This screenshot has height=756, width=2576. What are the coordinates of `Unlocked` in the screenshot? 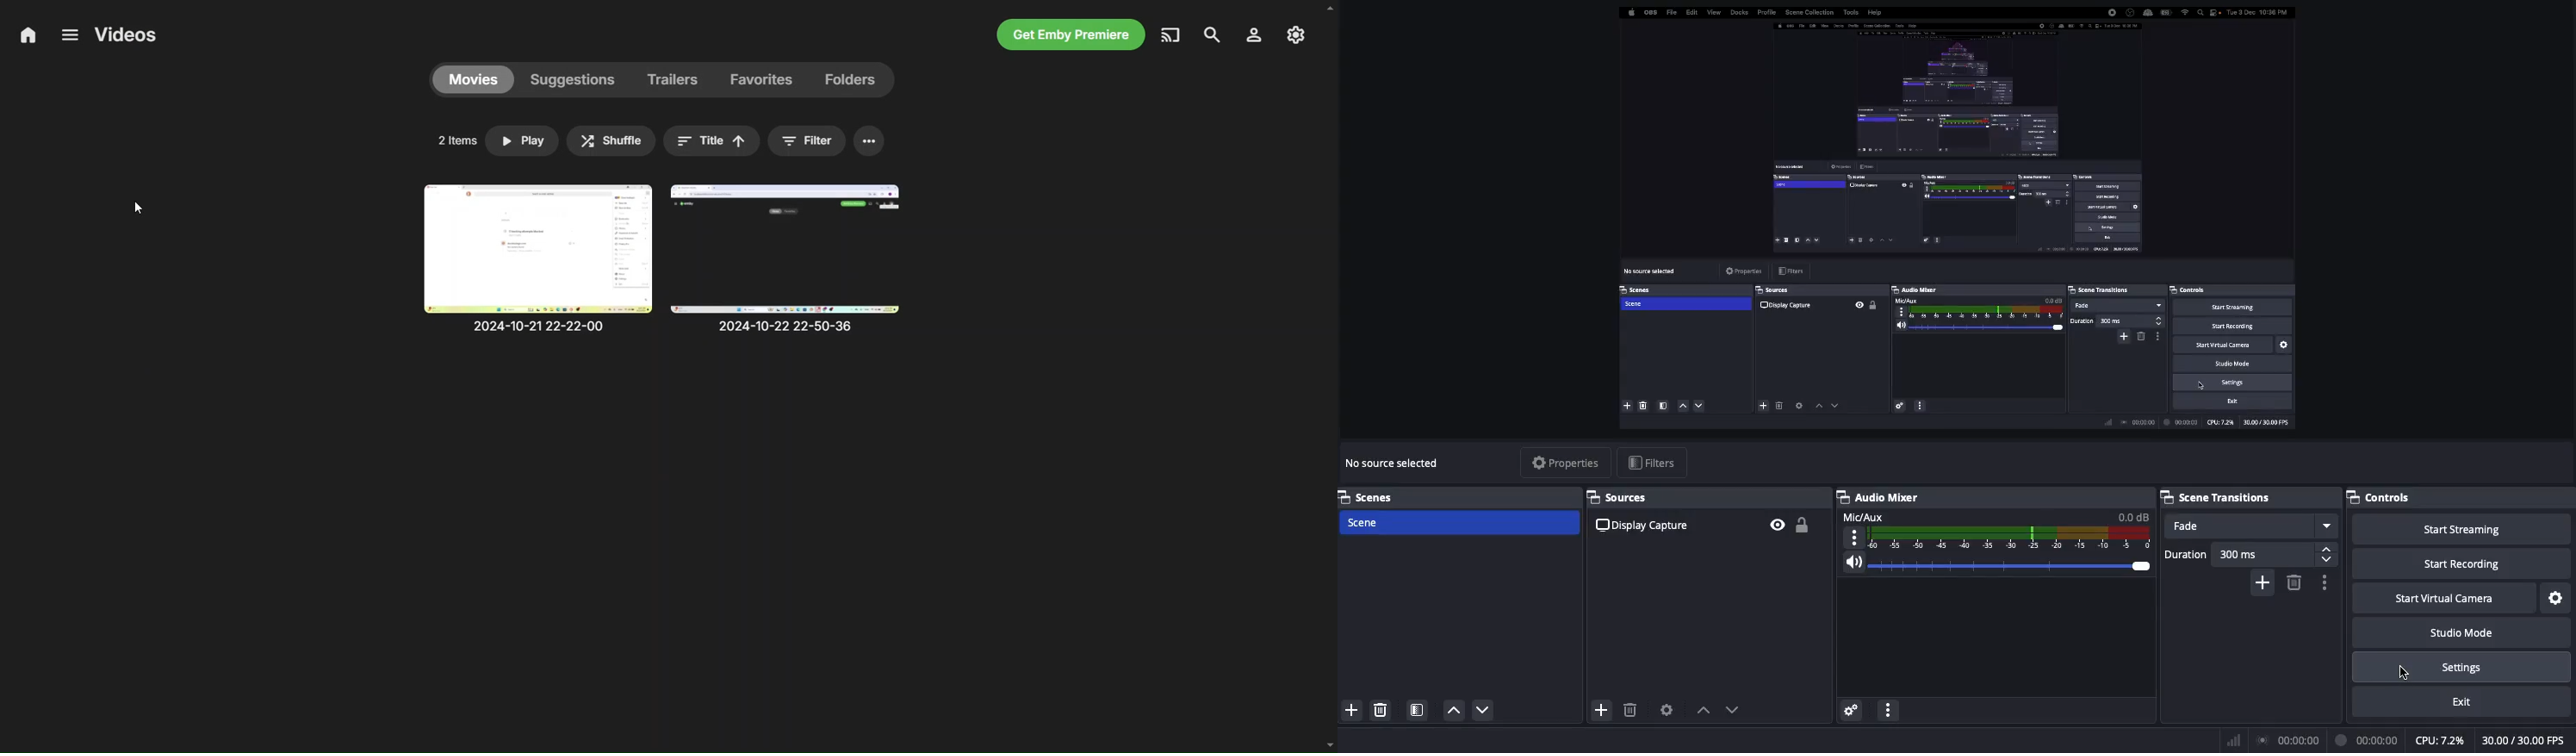 It's located at (1801, 522).